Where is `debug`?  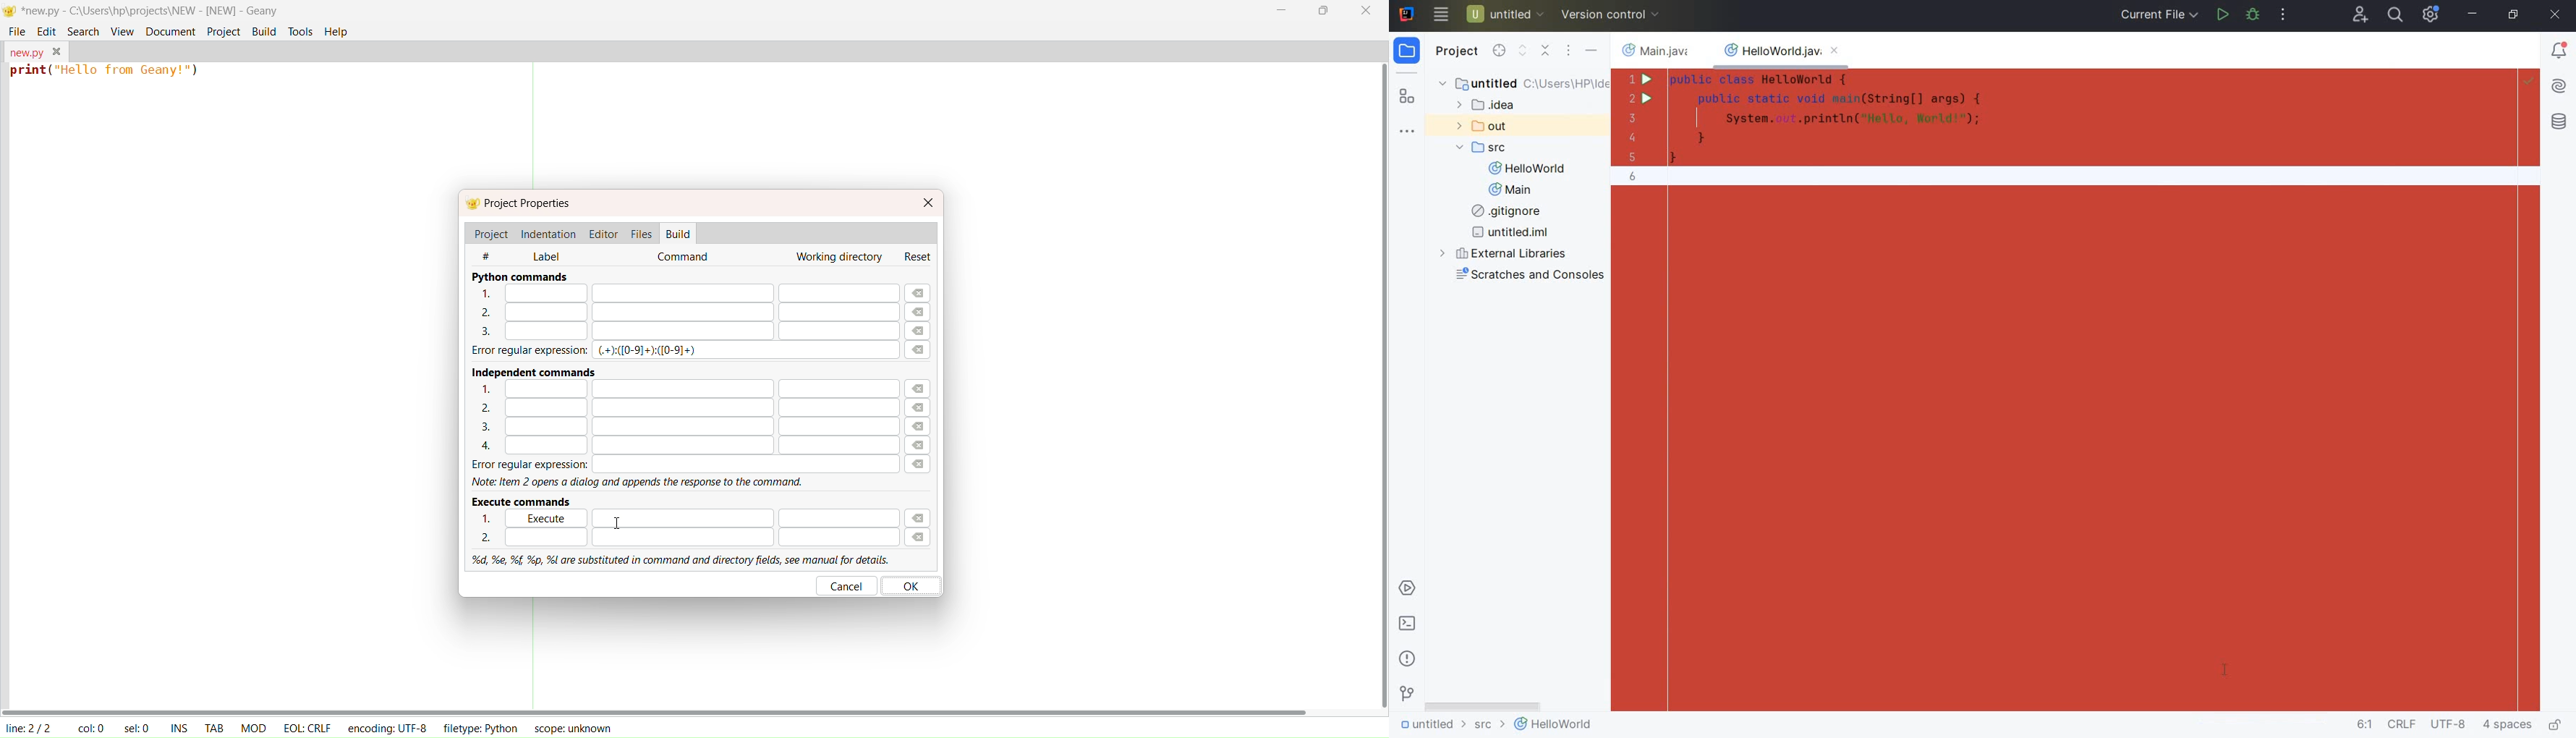 debug is located at coordinates (2253, 15).